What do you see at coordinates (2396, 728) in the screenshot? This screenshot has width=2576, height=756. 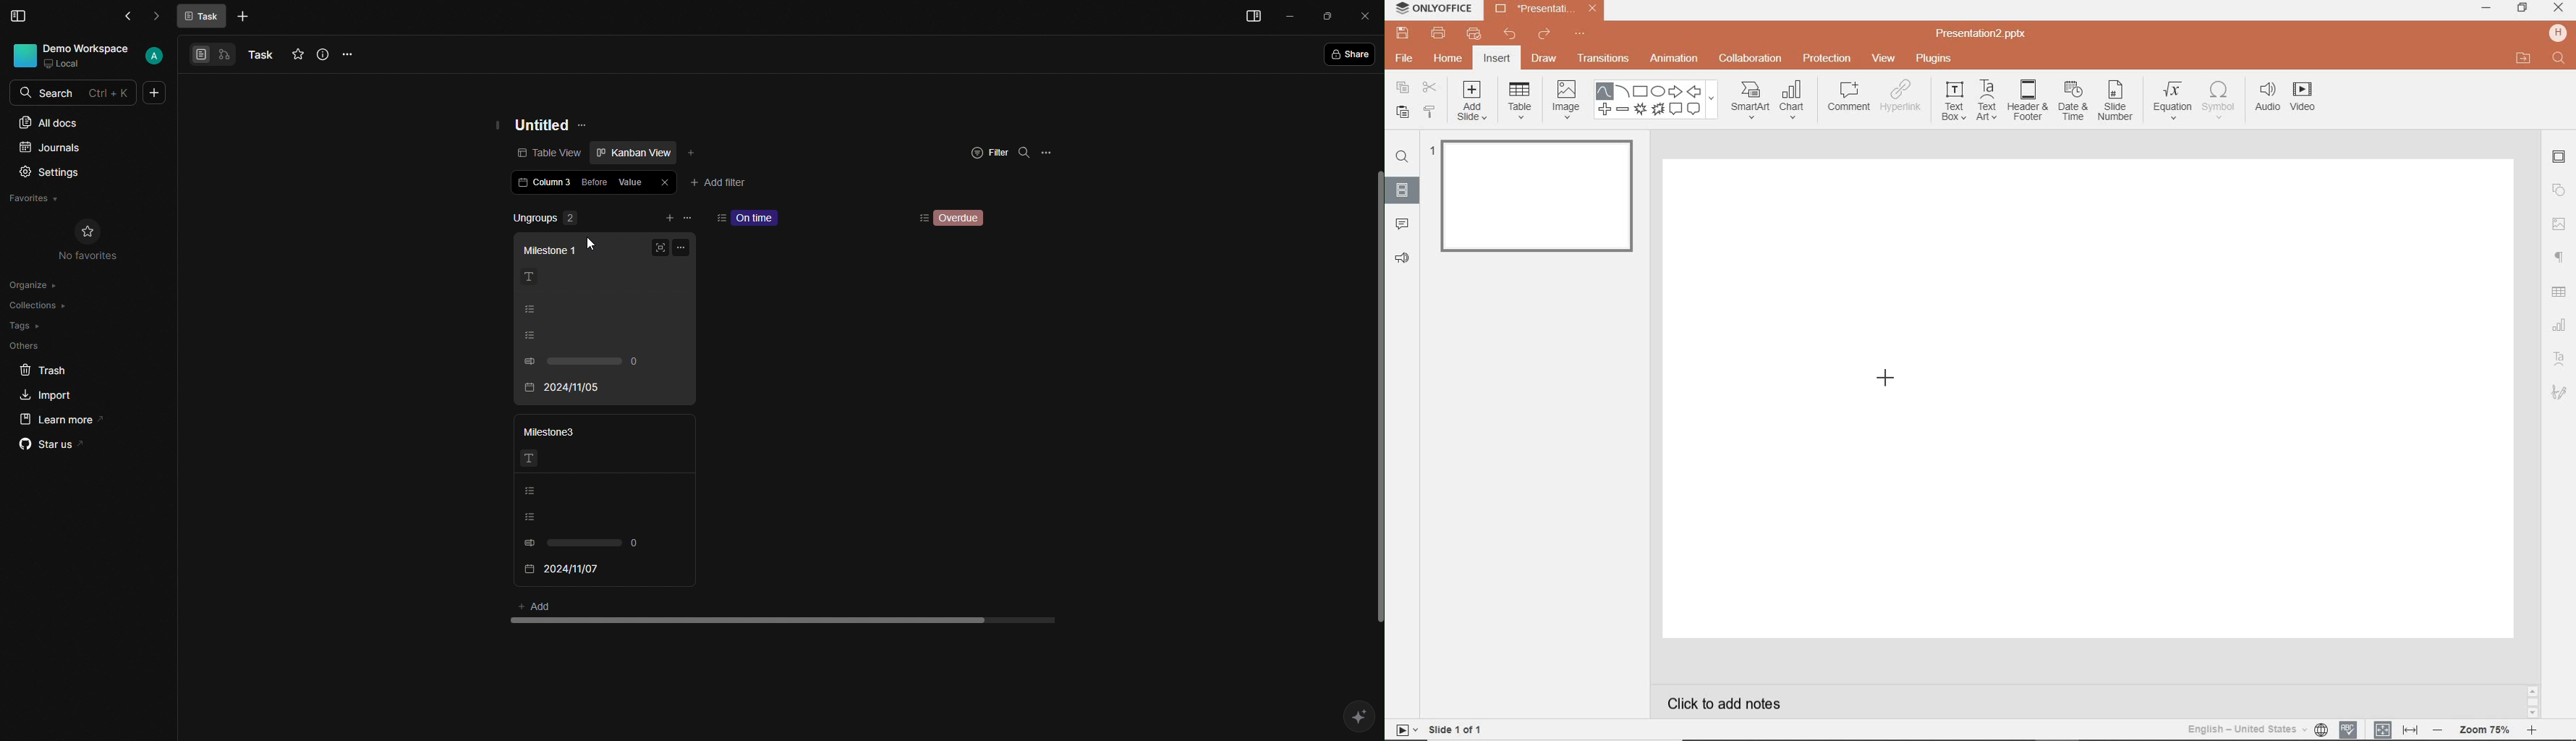 I see `FIT TO SLIDE / FIT TO WIDTH` at bounding box center [2396, 728].